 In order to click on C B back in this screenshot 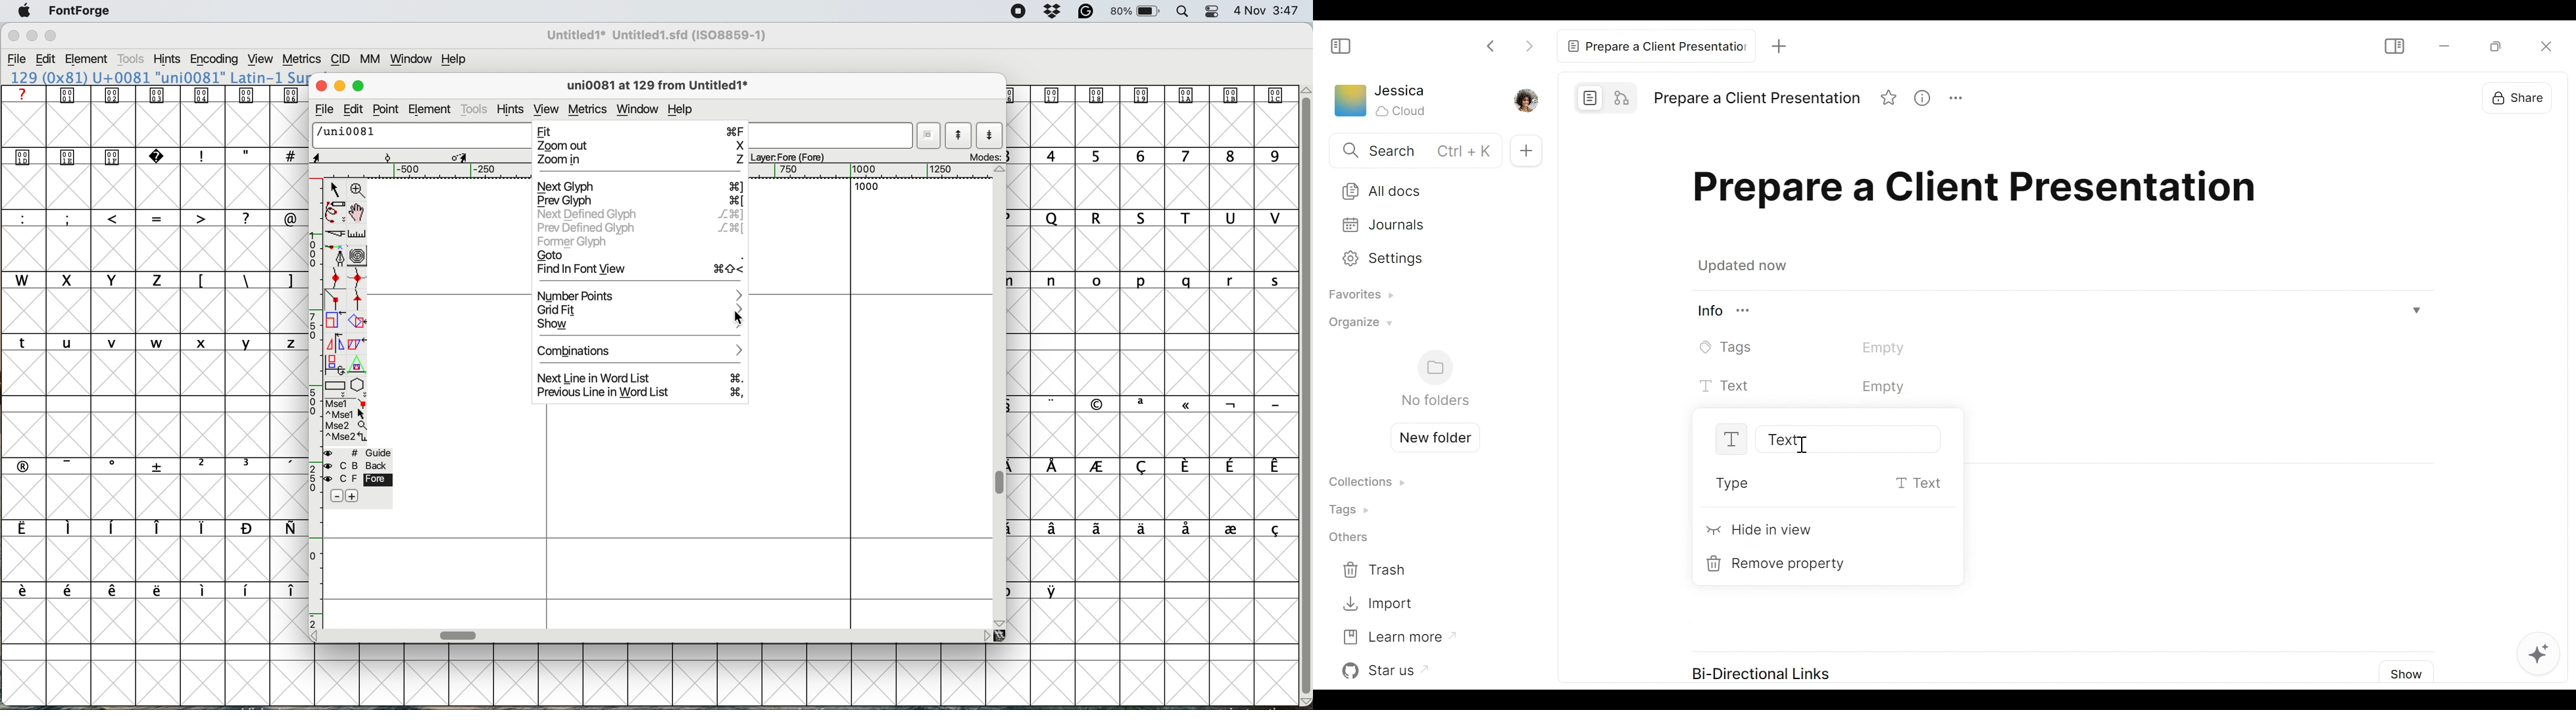, I will do `click(361, 465)`.